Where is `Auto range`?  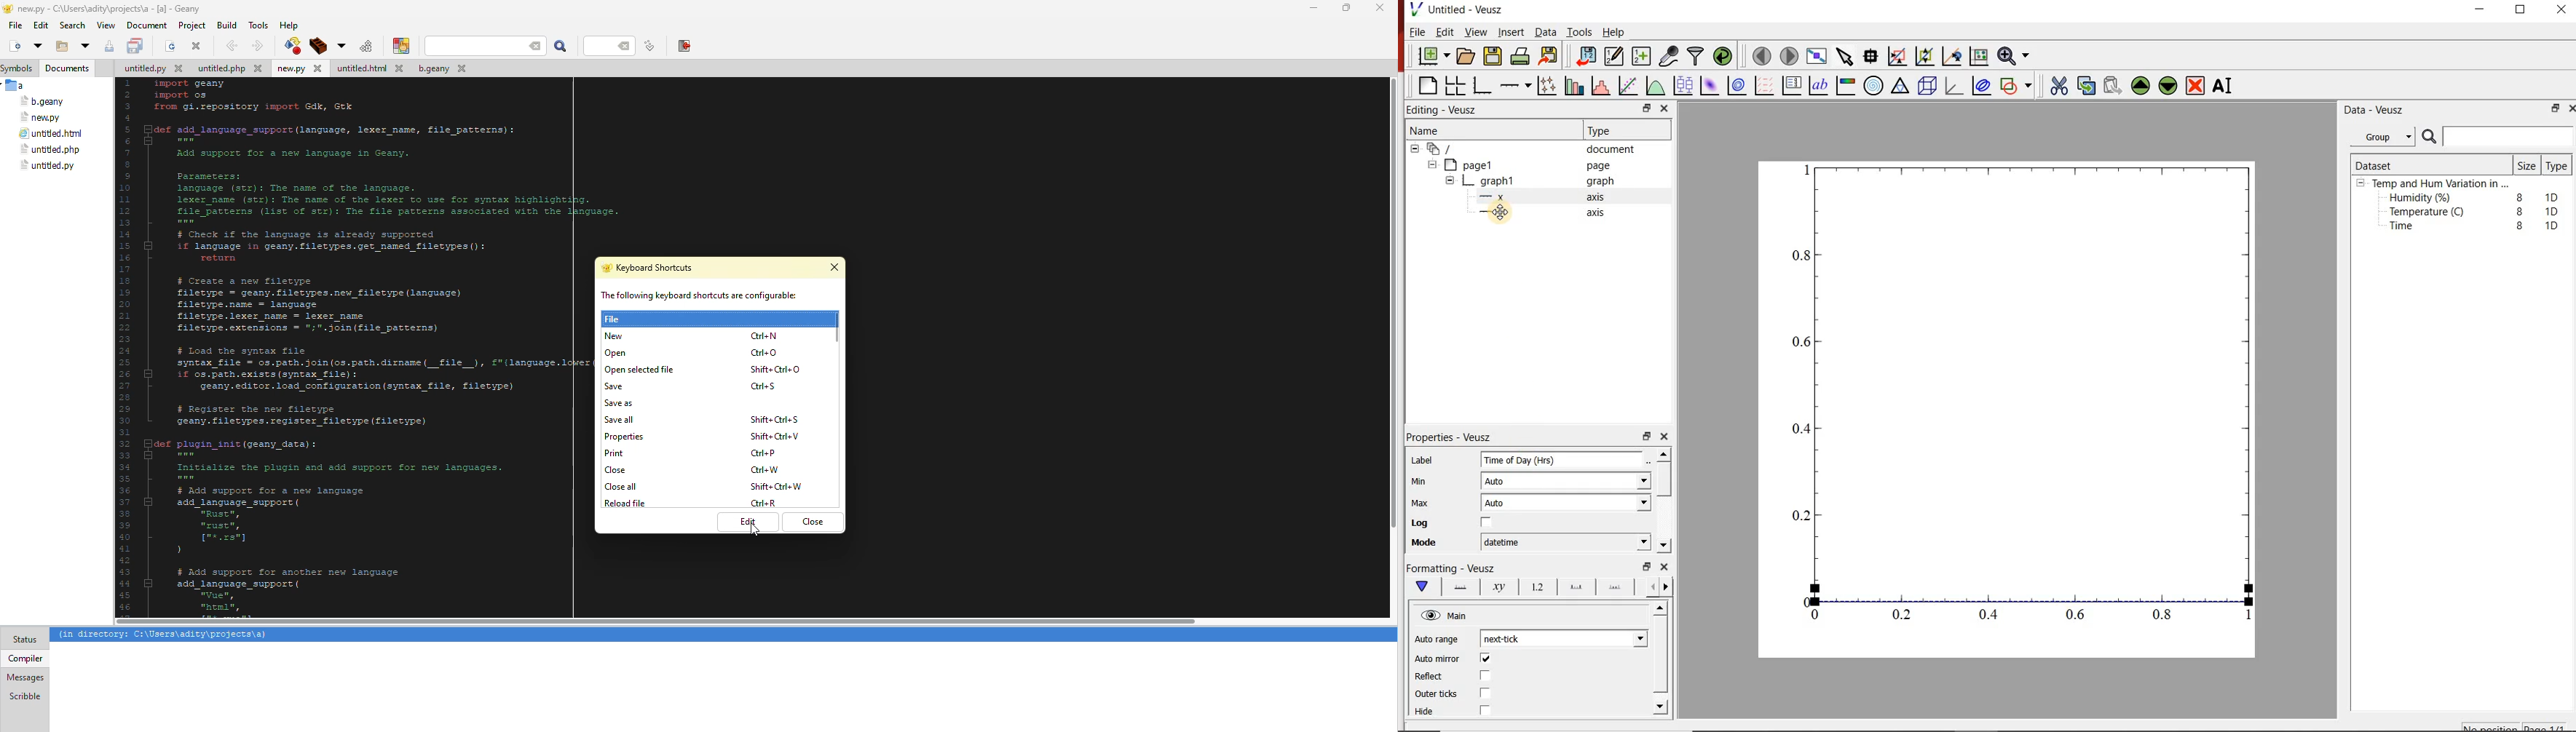
Auto range is located at coordinates (1439, 640).